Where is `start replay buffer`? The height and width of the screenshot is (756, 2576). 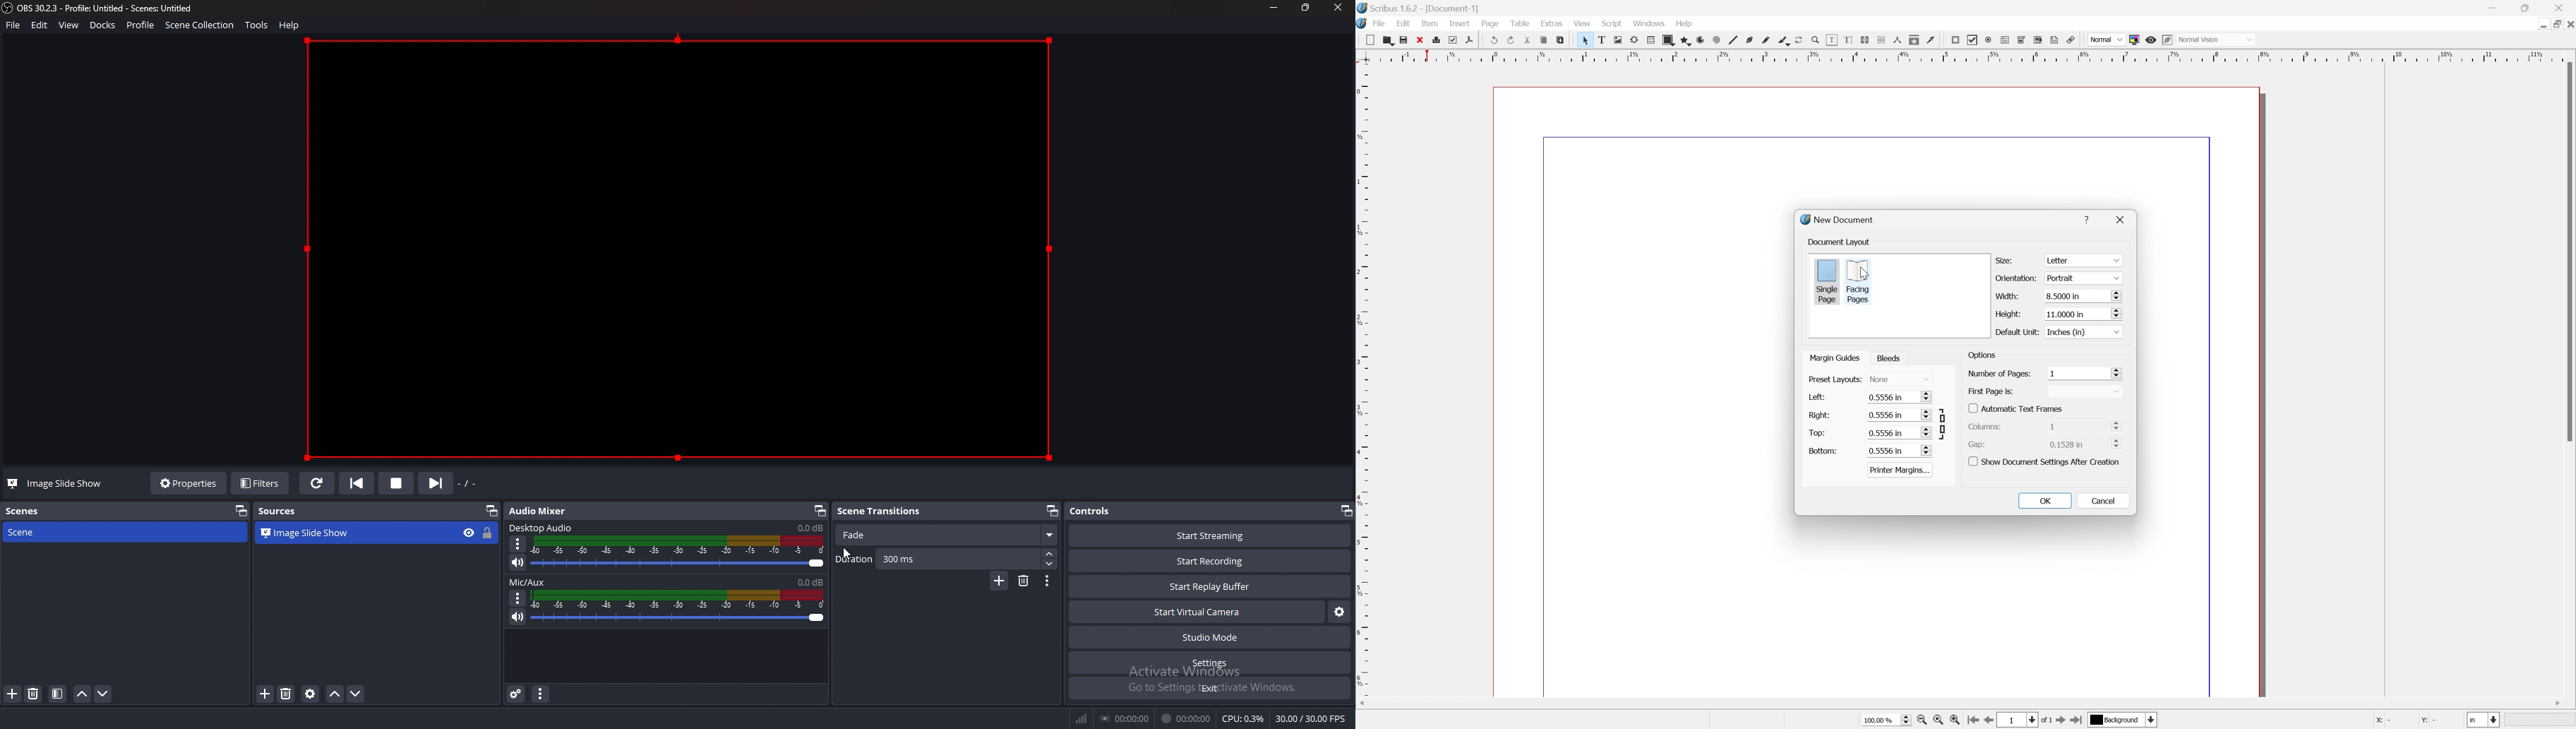 start replay buffer is located at coordinates (1211, 586).